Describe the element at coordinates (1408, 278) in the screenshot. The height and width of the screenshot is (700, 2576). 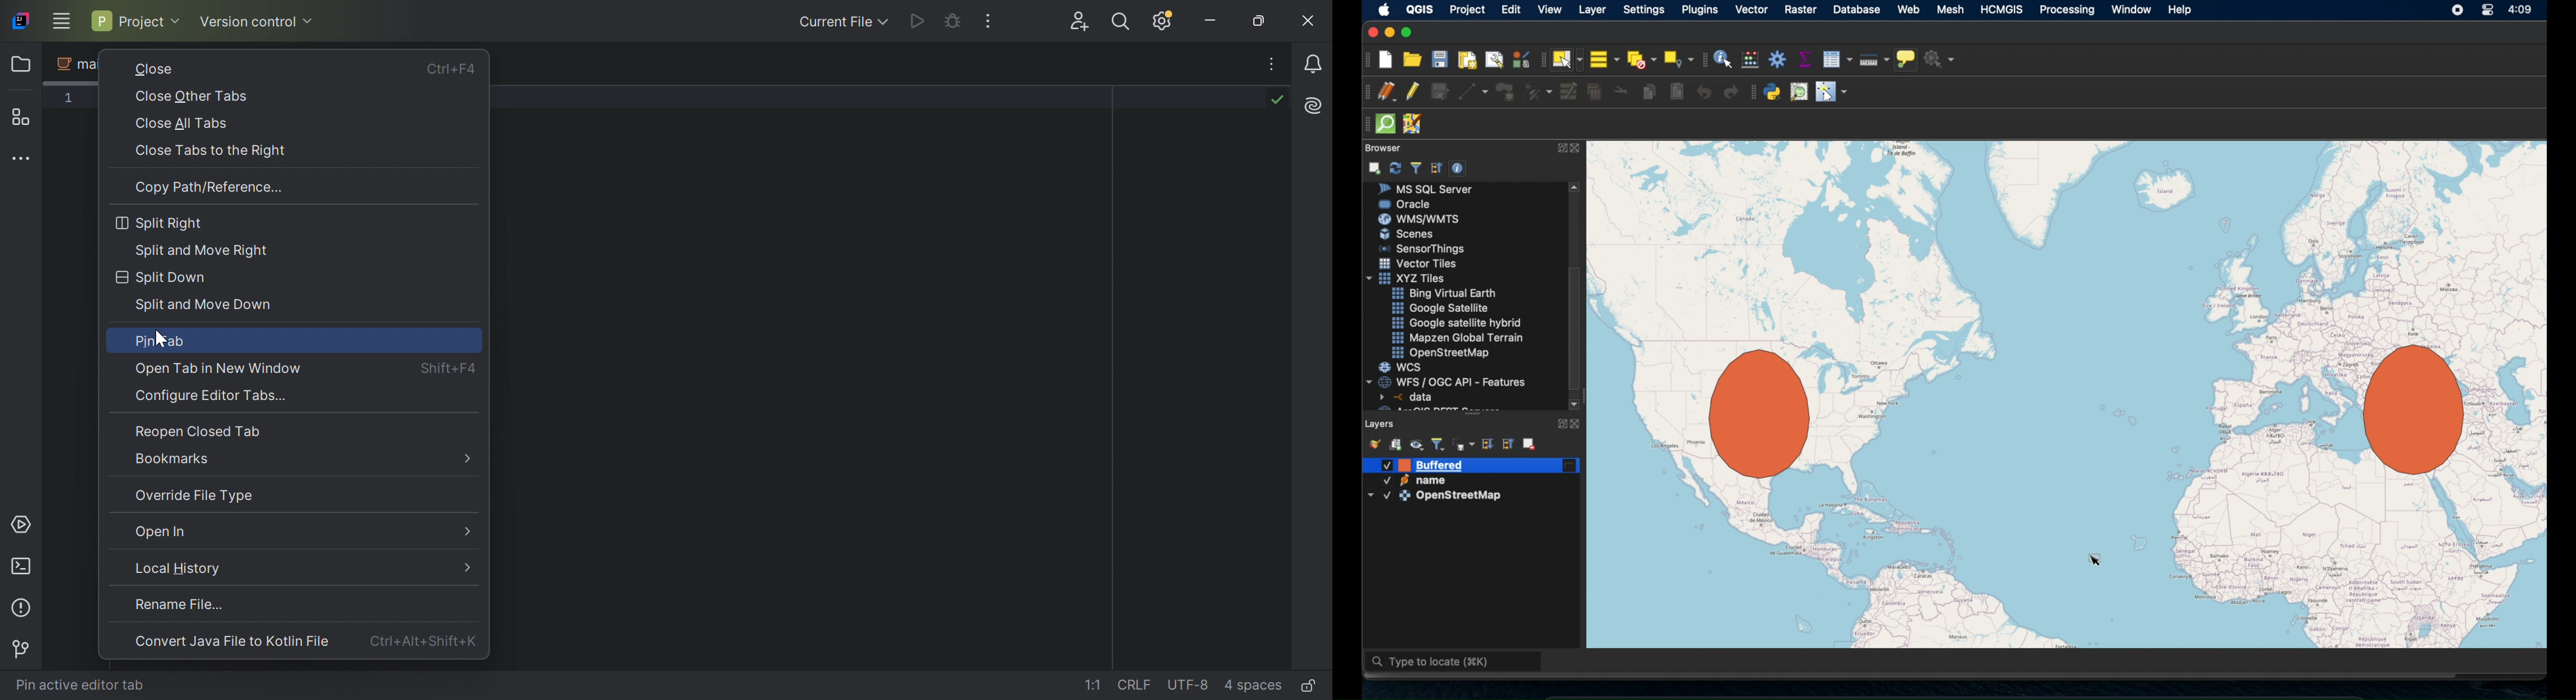
I see `xyz tiles menu` at that location.